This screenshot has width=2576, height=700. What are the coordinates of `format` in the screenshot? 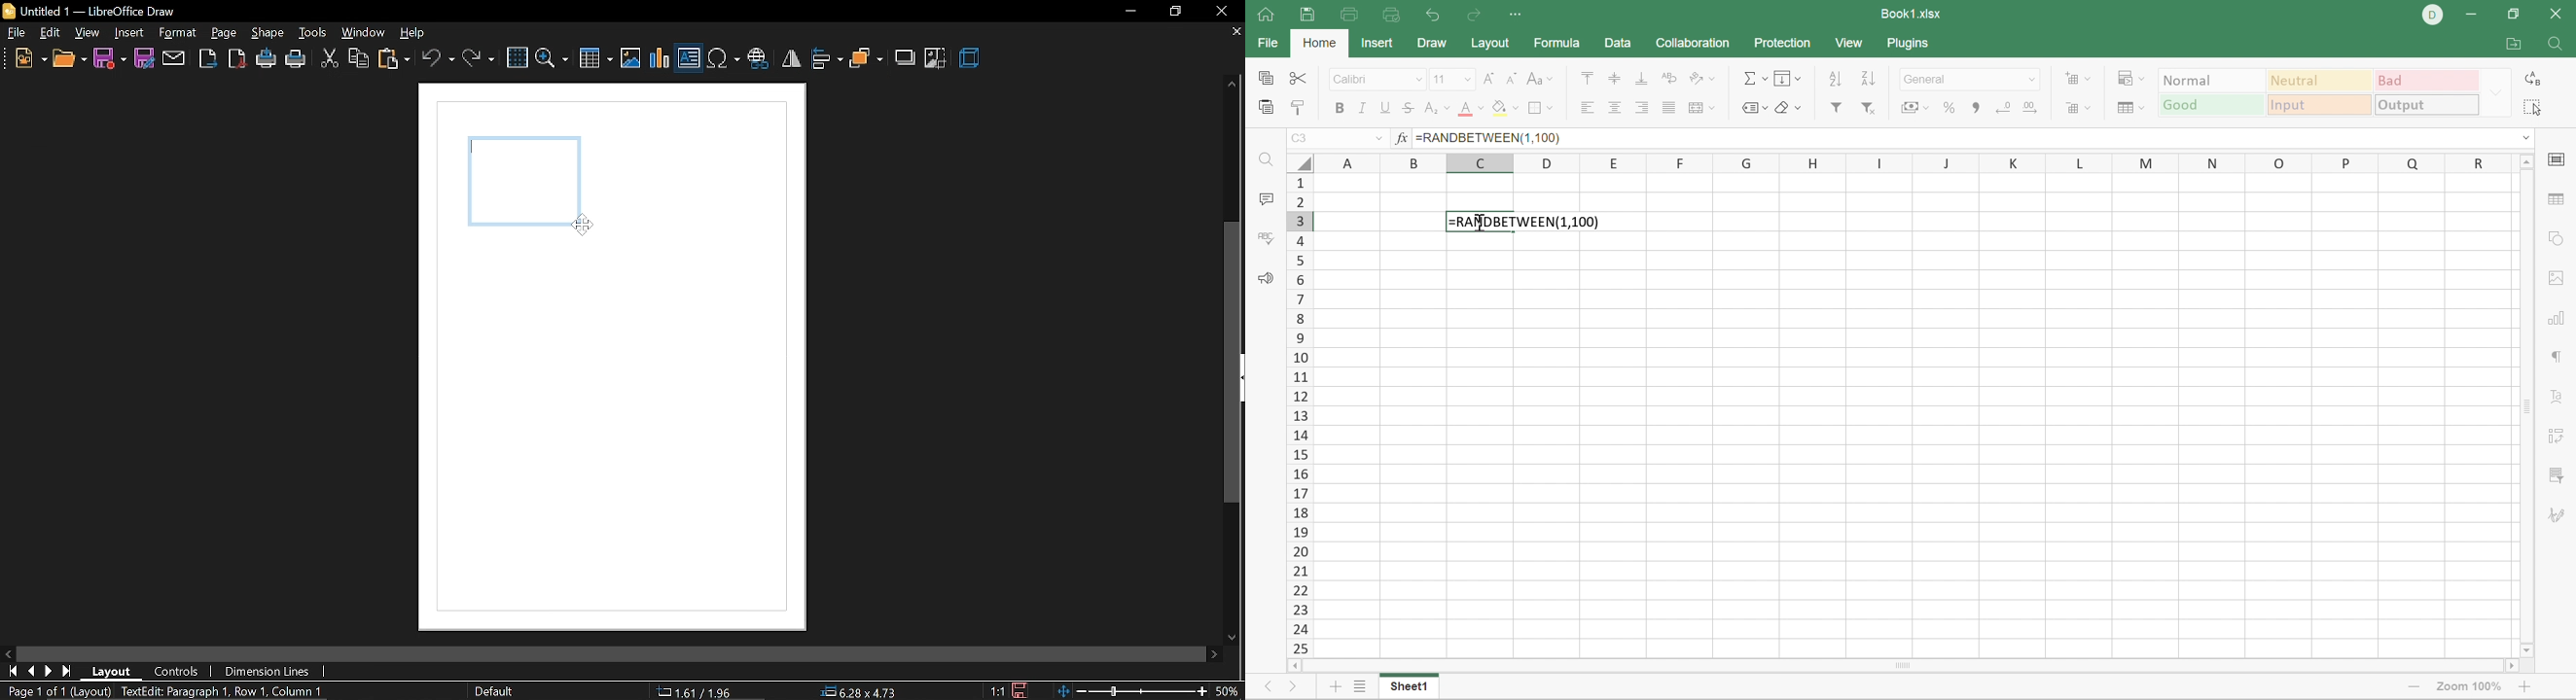 It's located at (177, 32).